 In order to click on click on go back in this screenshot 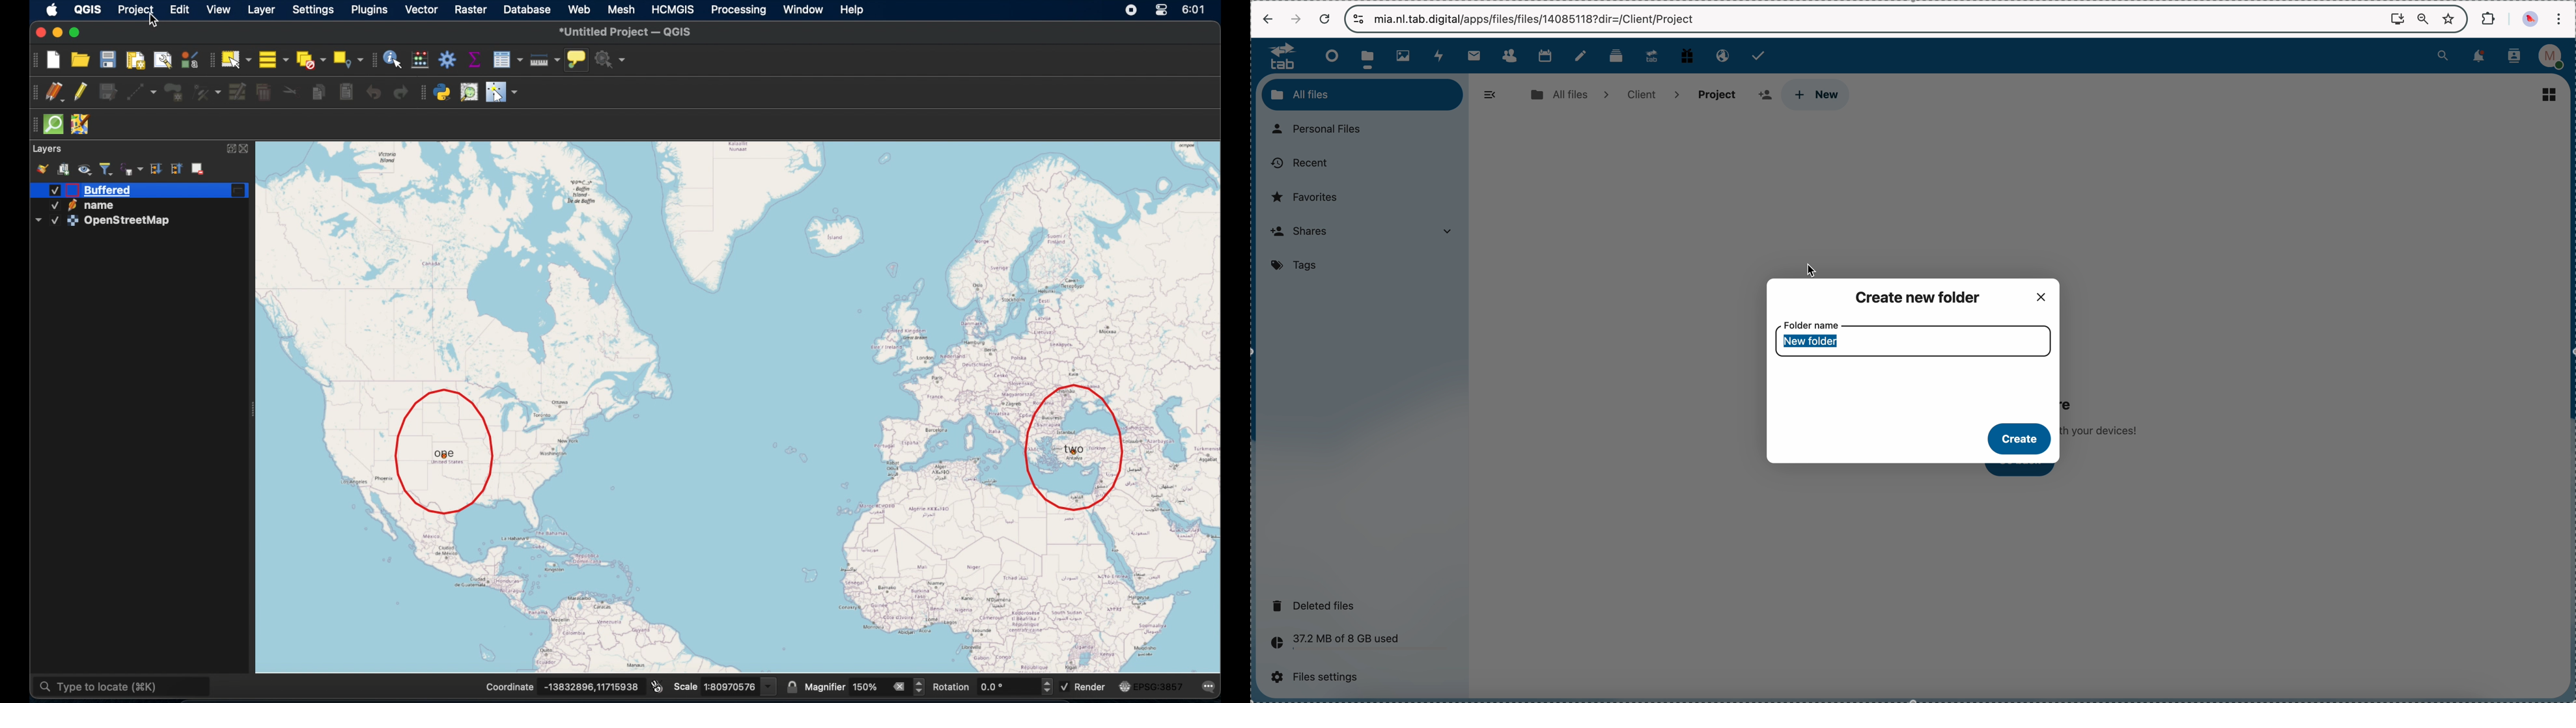, I will do `click(2026, 471)`.